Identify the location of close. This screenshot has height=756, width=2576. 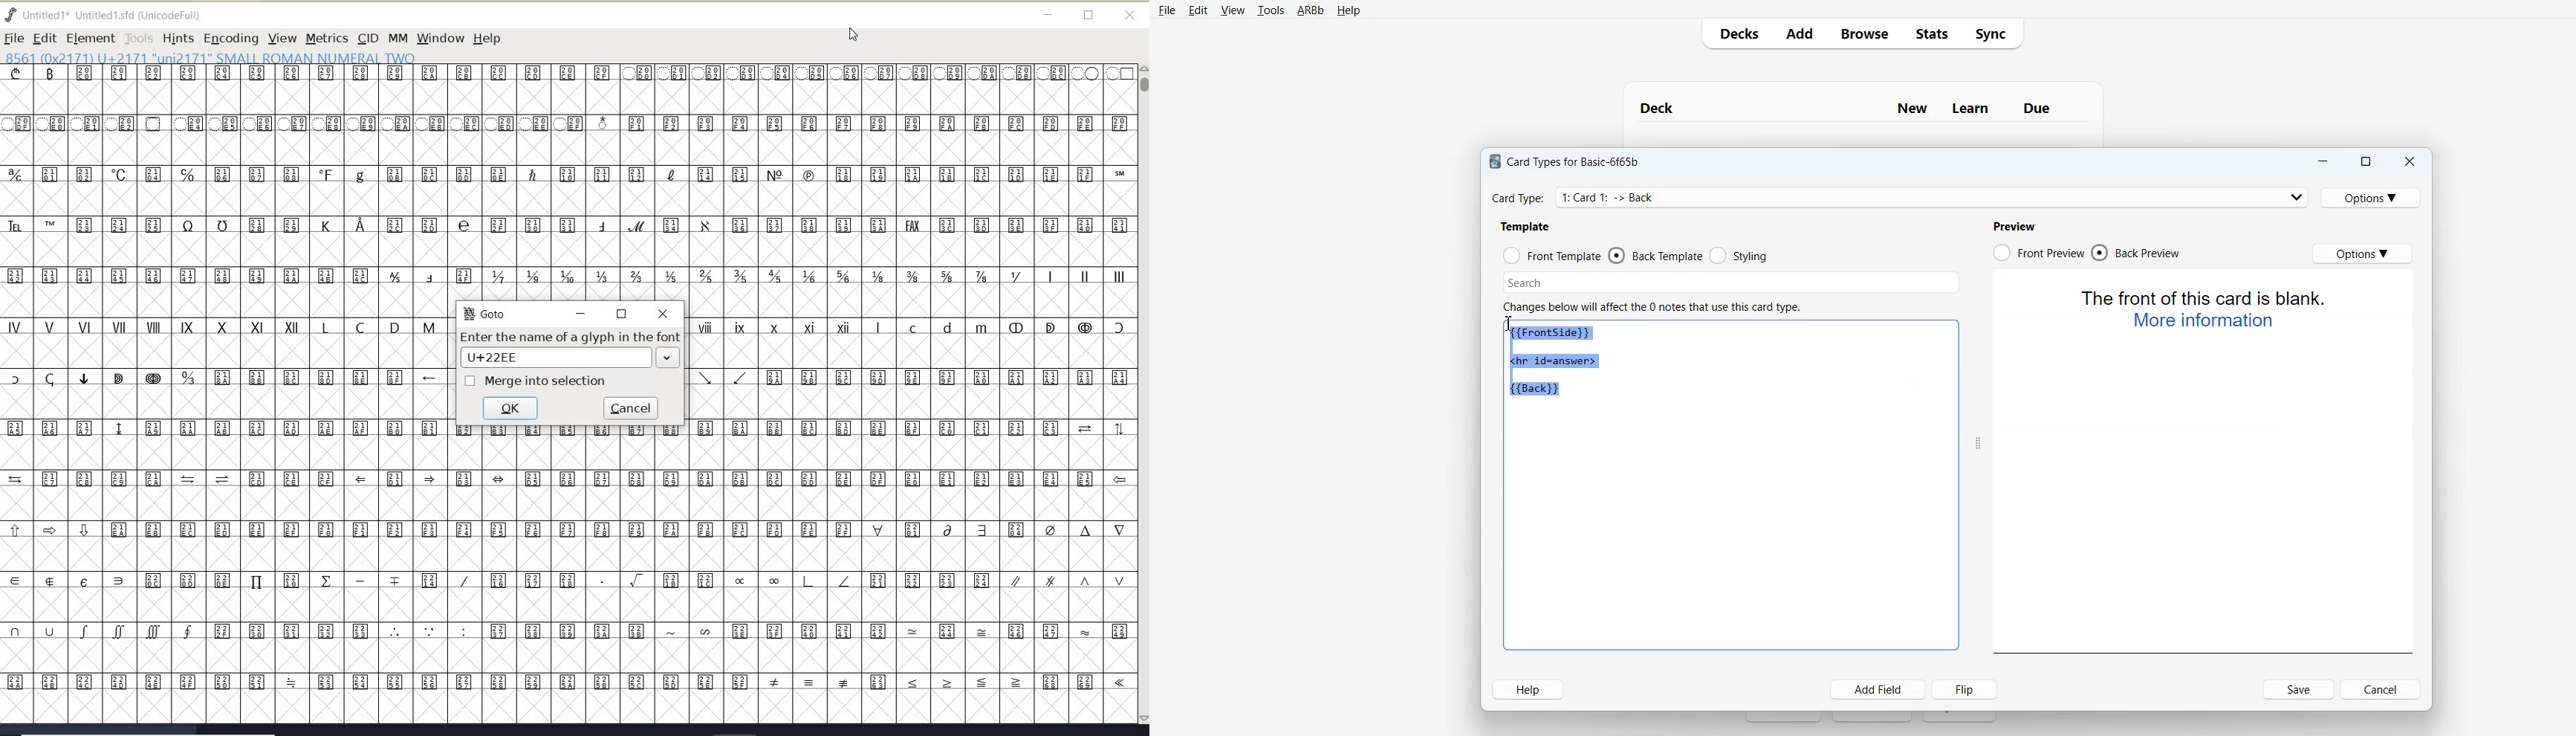
(1130, 16).